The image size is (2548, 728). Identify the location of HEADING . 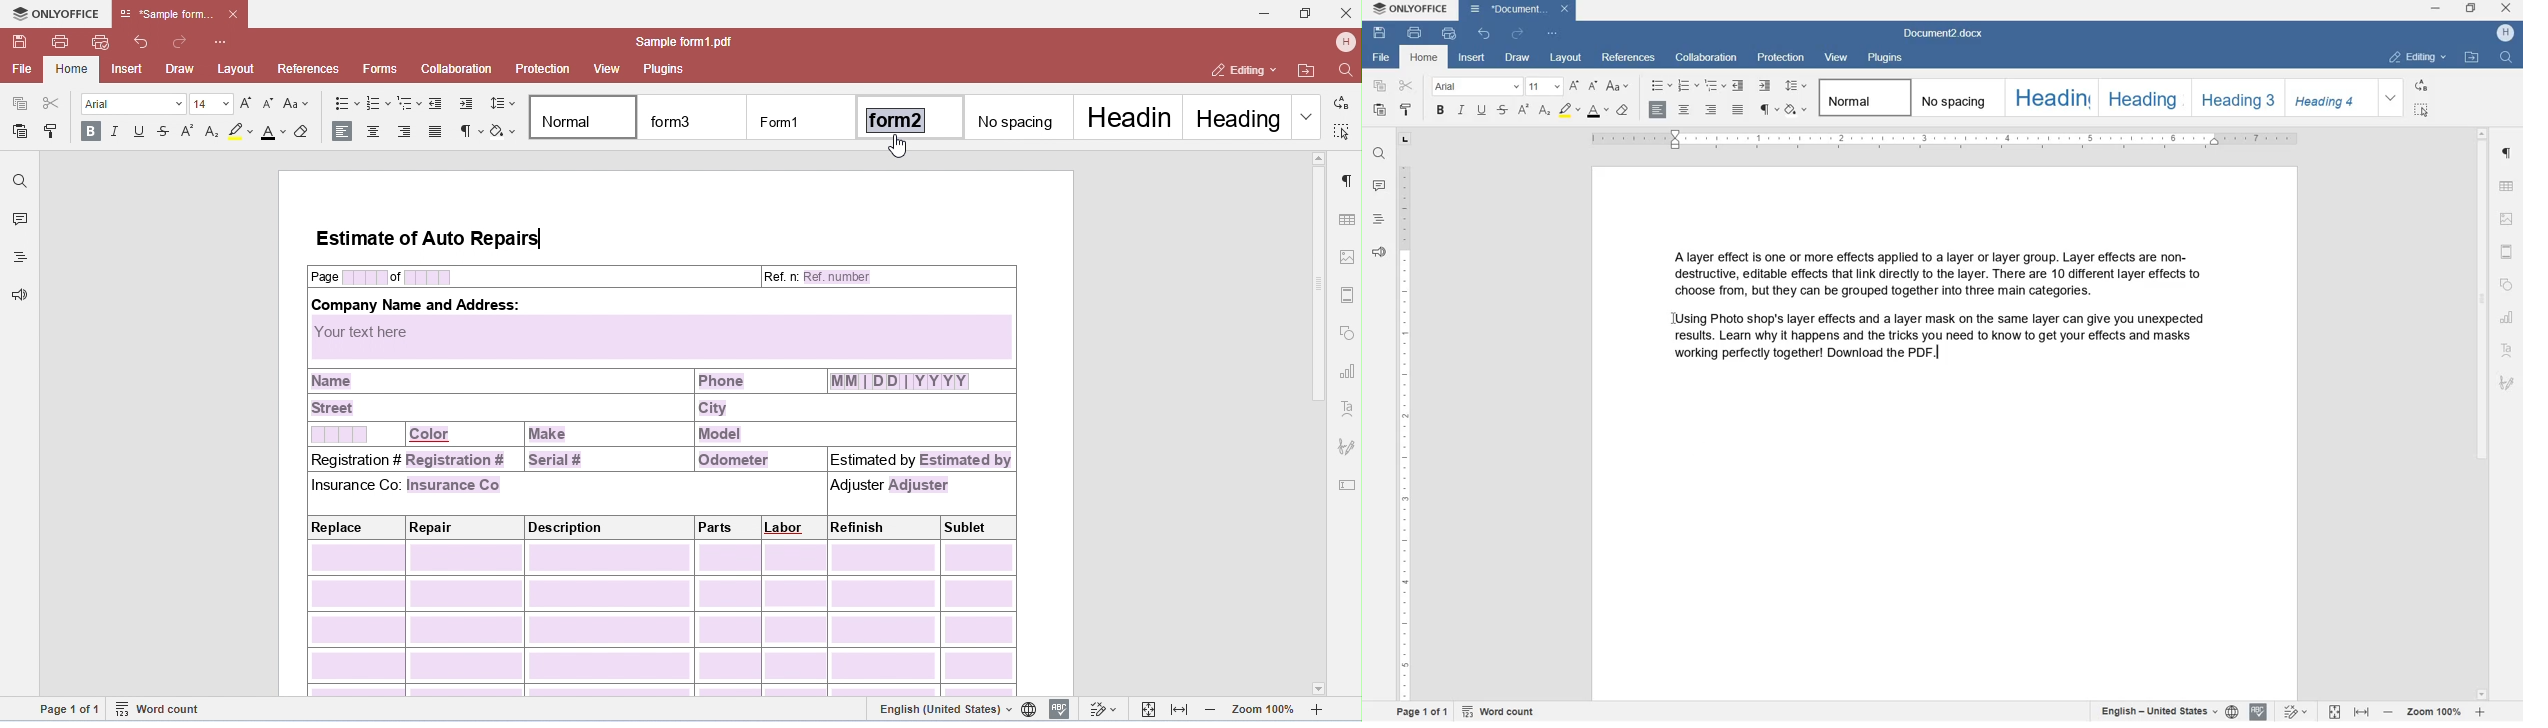
(2142, 98).